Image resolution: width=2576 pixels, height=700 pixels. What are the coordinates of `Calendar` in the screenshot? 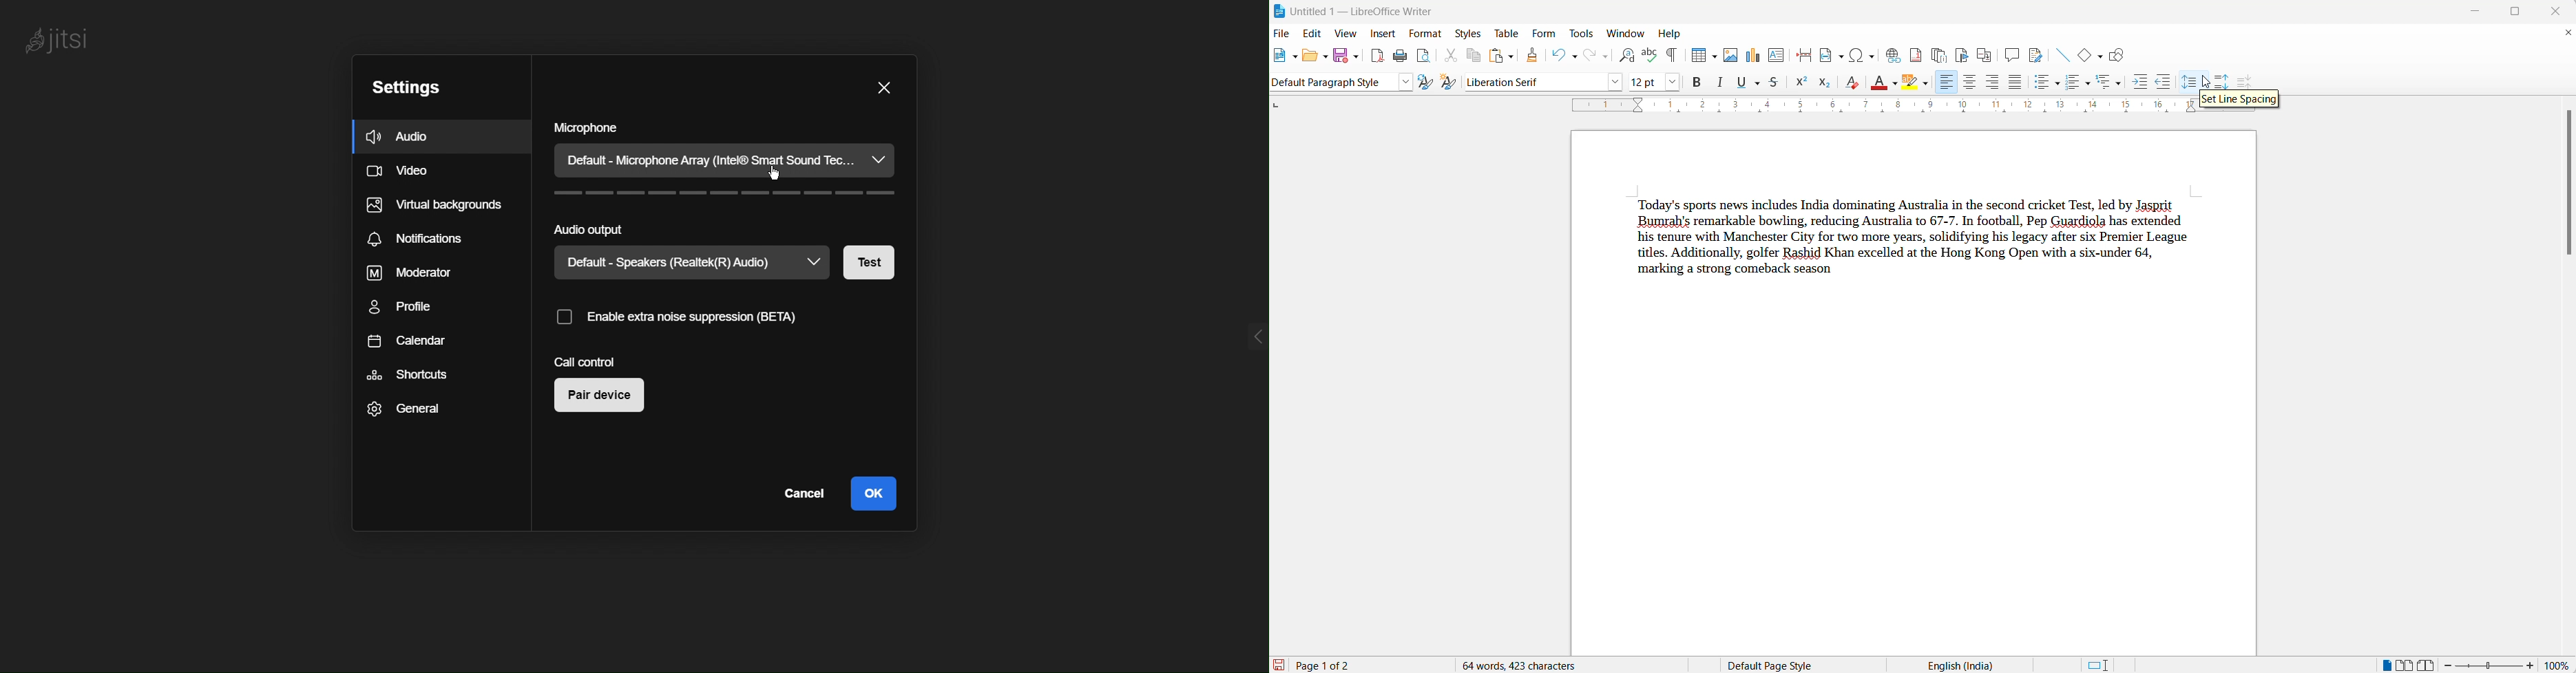 It's located at (410, 345).